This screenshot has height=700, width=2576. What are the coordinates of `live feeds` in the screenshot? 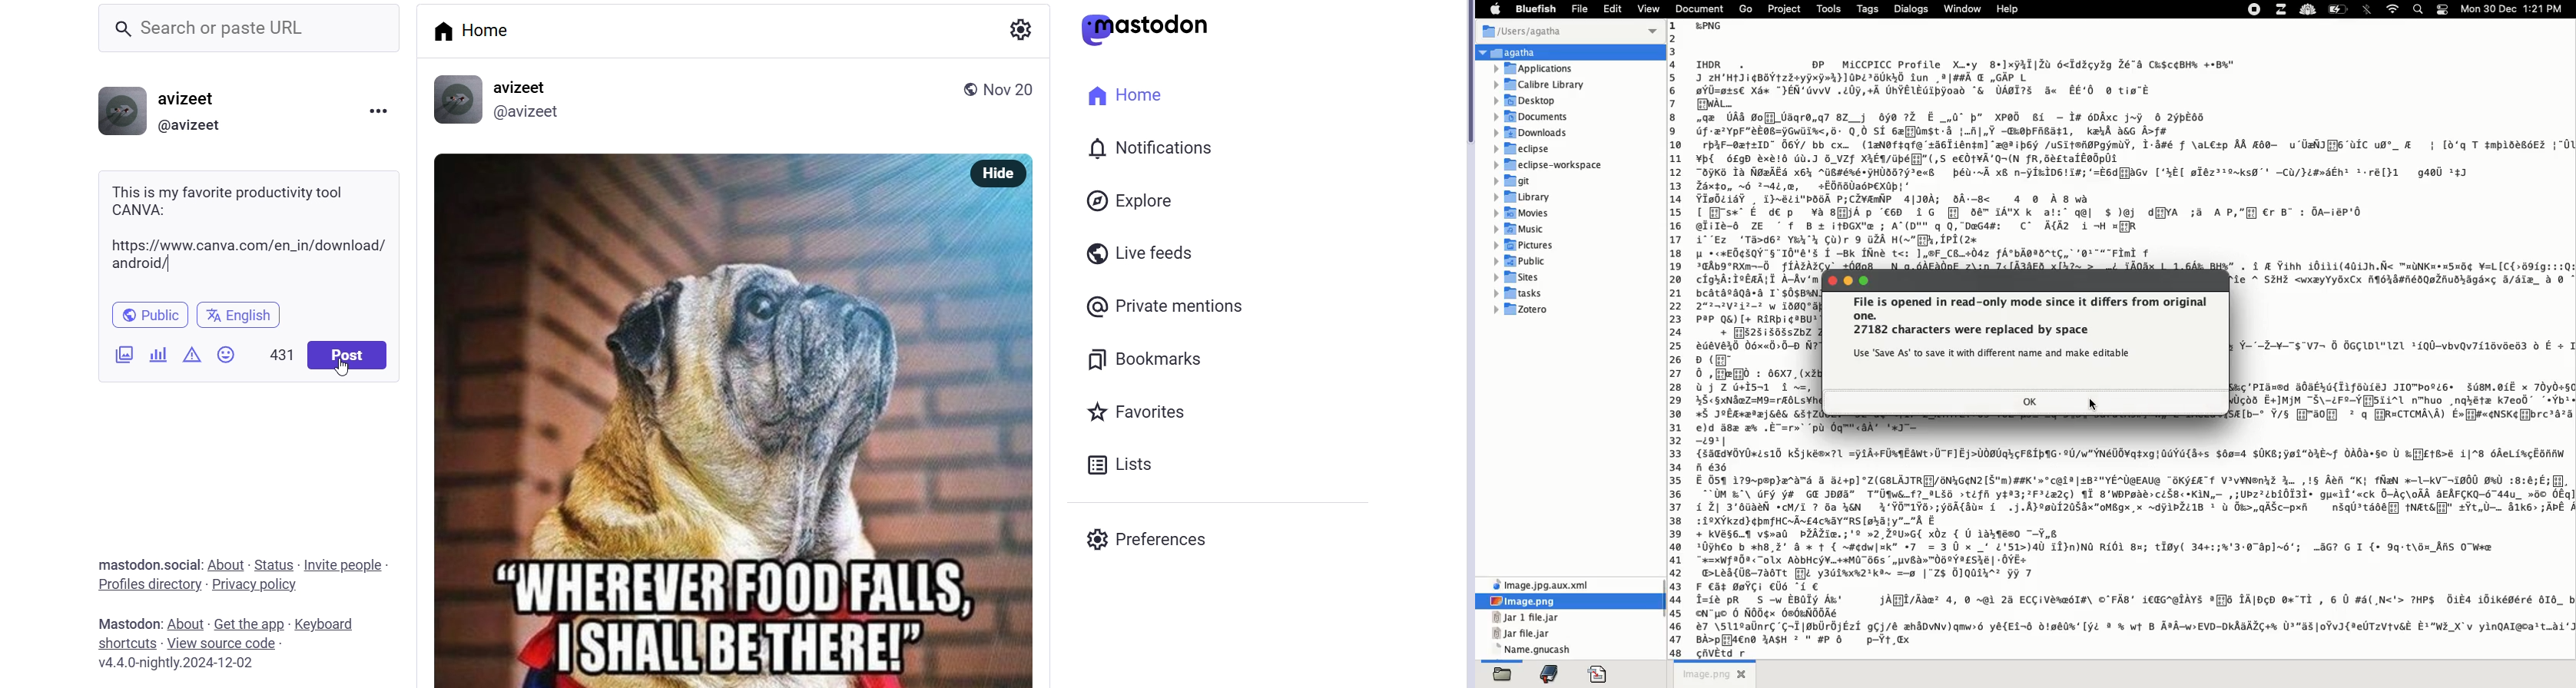 It's located at (1152, 251).